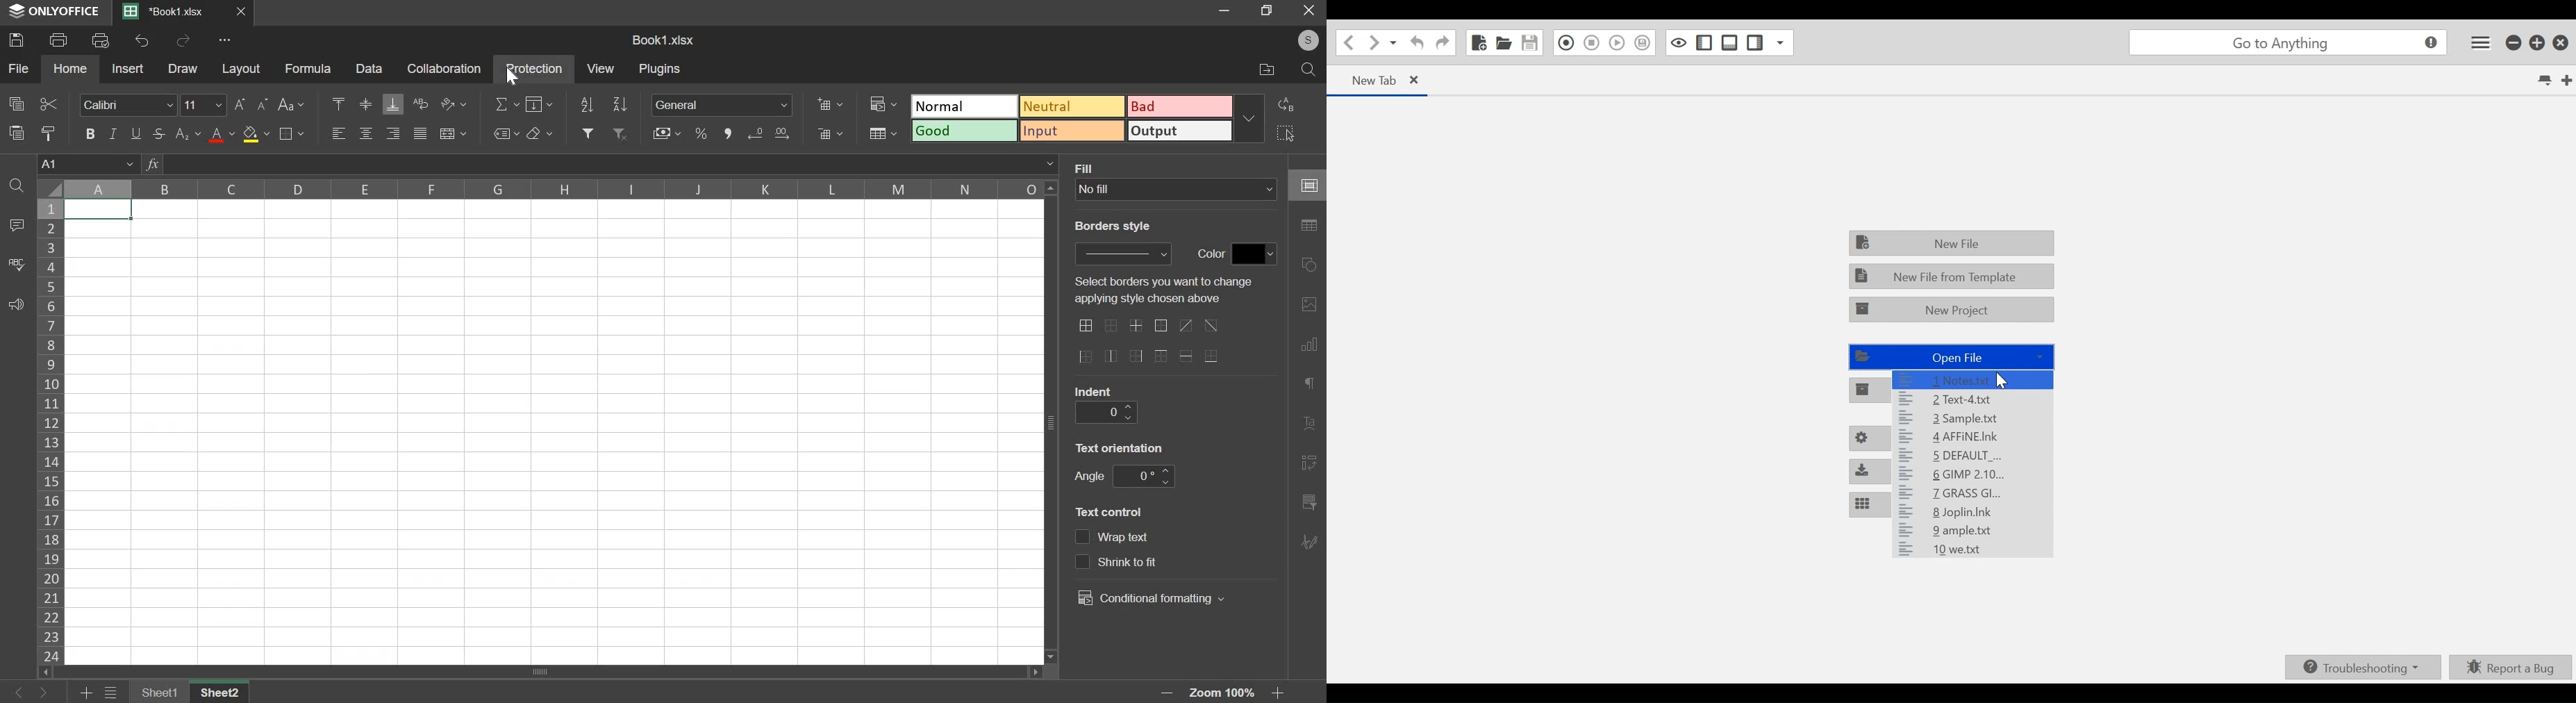  Describe the element at coordinates (1082, 562) in the screenshot. I see `checkbox` at that location.